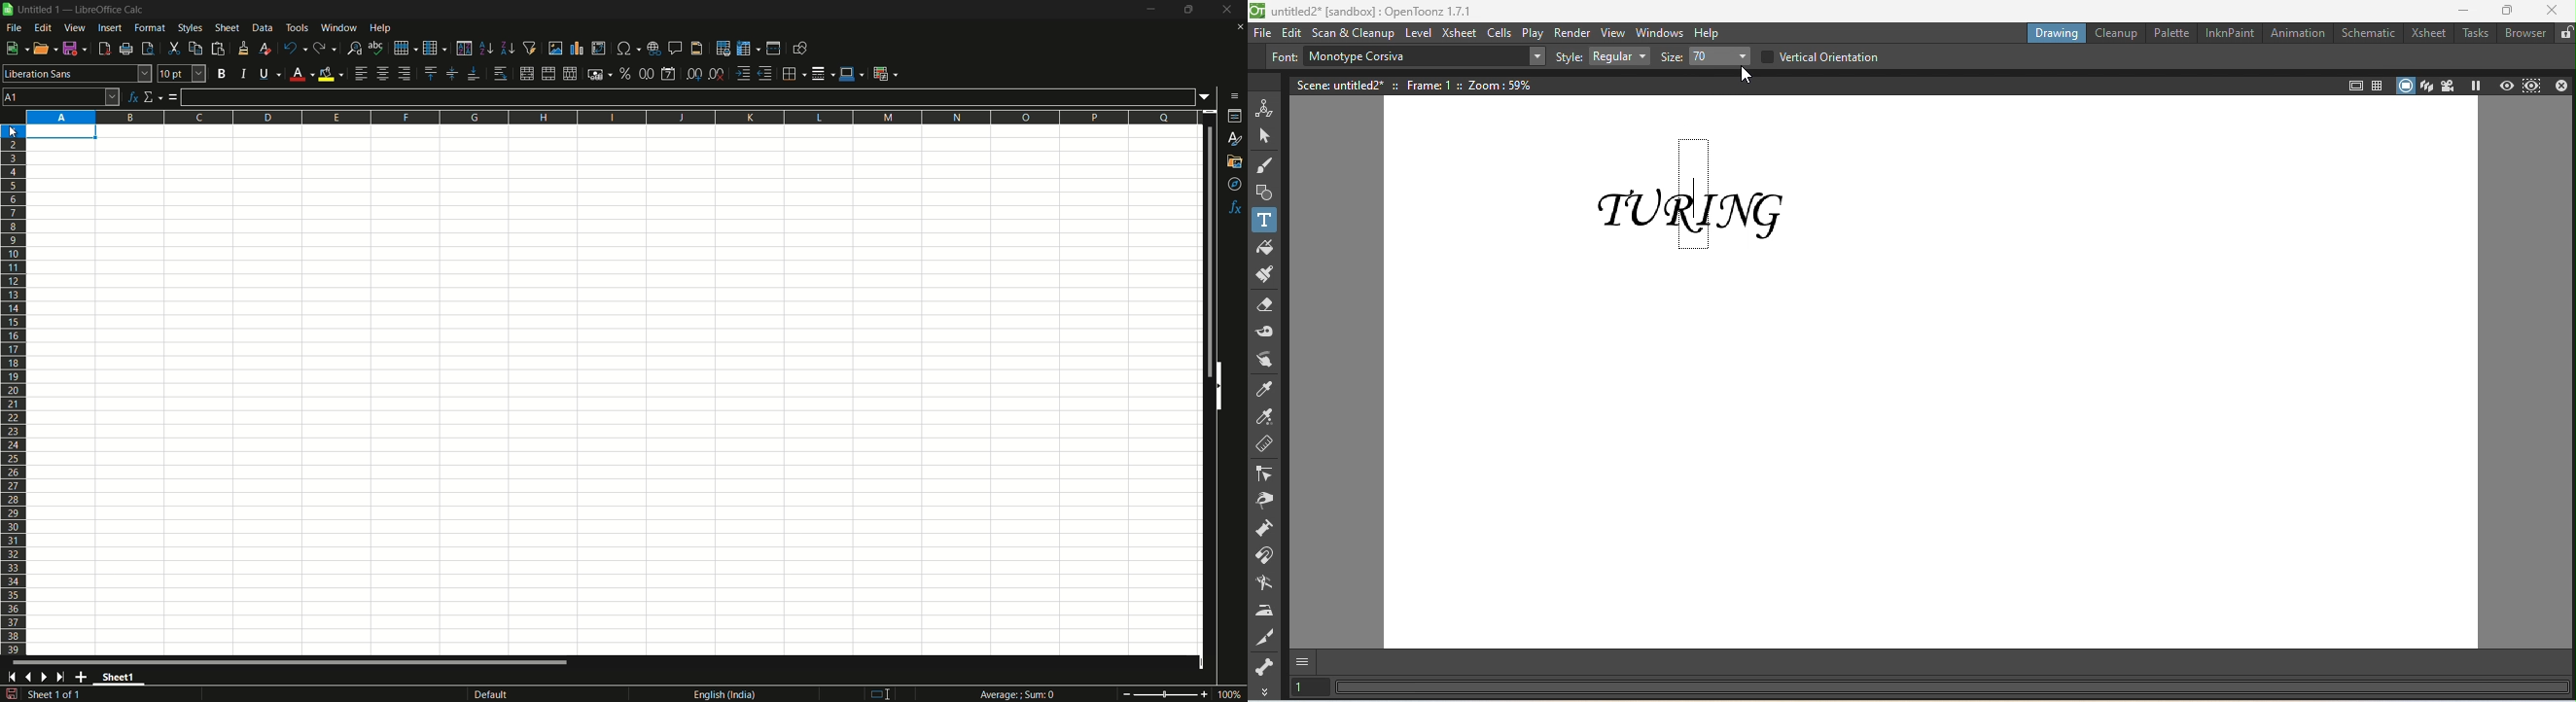 The height and width of the screenshot is (728, 2576). Describe the element at coordinates (376, 47) in the screenshot. I see `spelling` at that location.